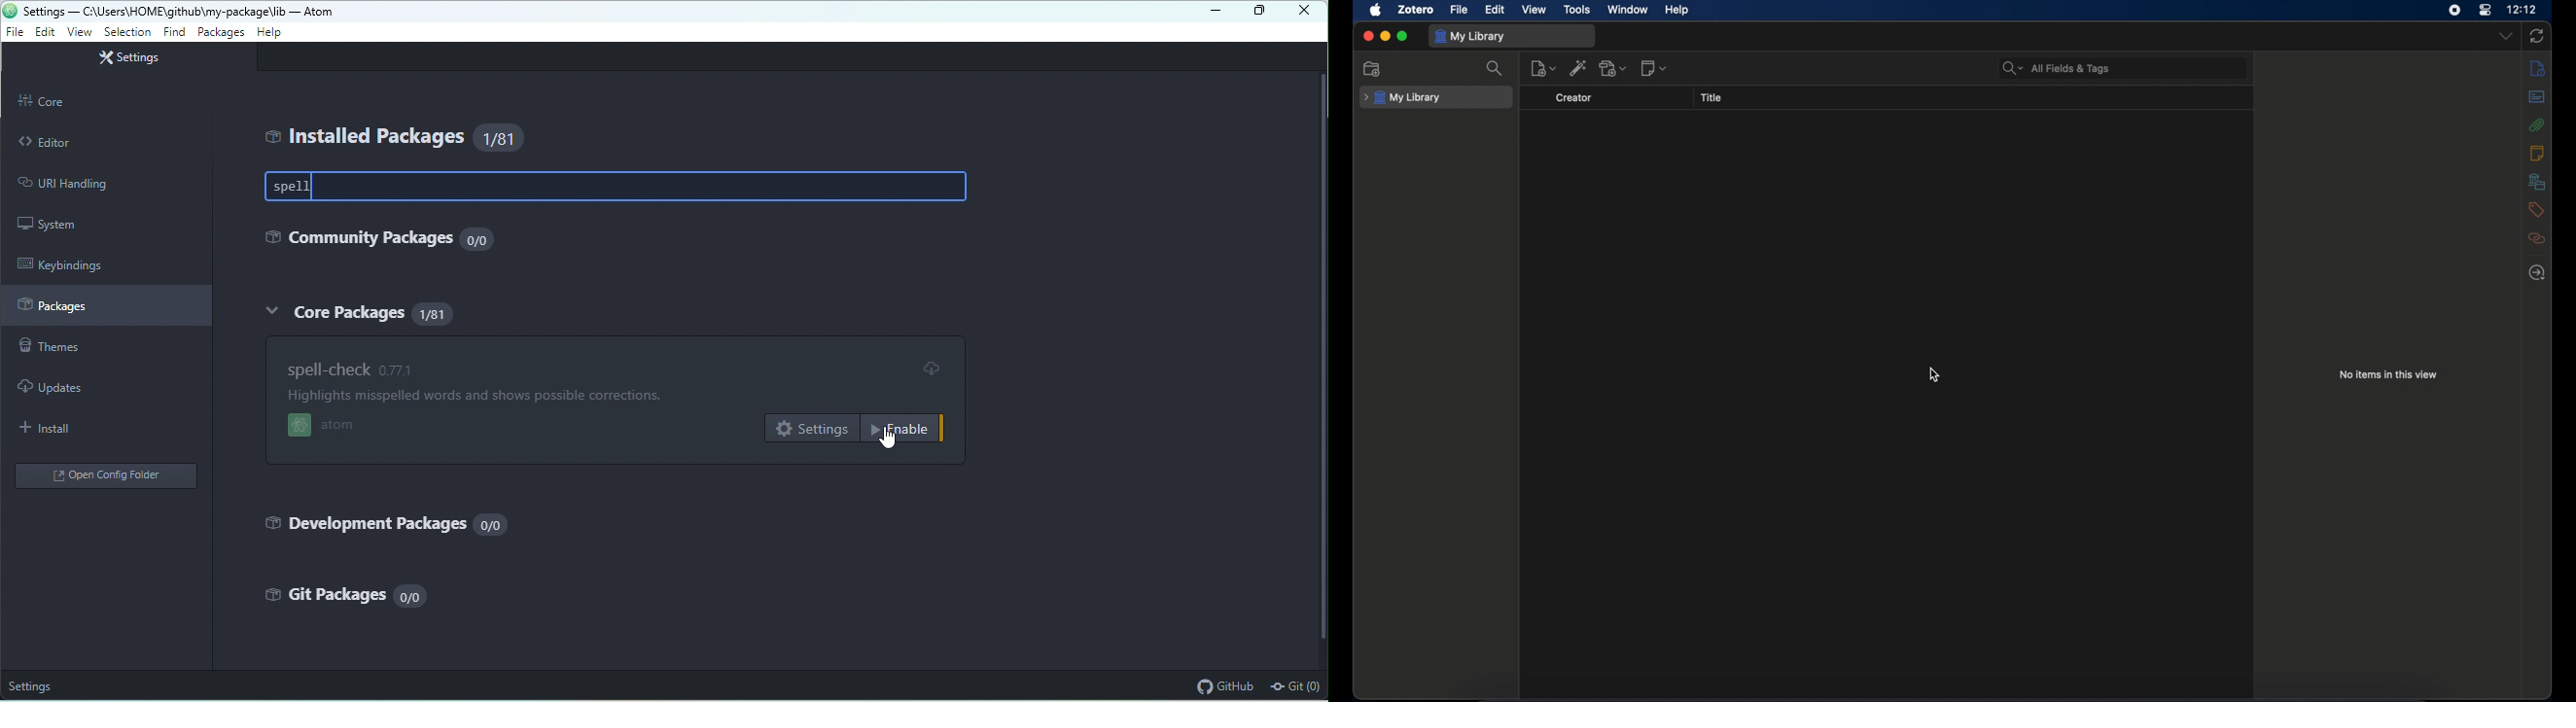 This screenshot has height=728, width=2576. Describe the element at coordinates (1614, 69) in the screenshot. I see `add attachments` at that location.